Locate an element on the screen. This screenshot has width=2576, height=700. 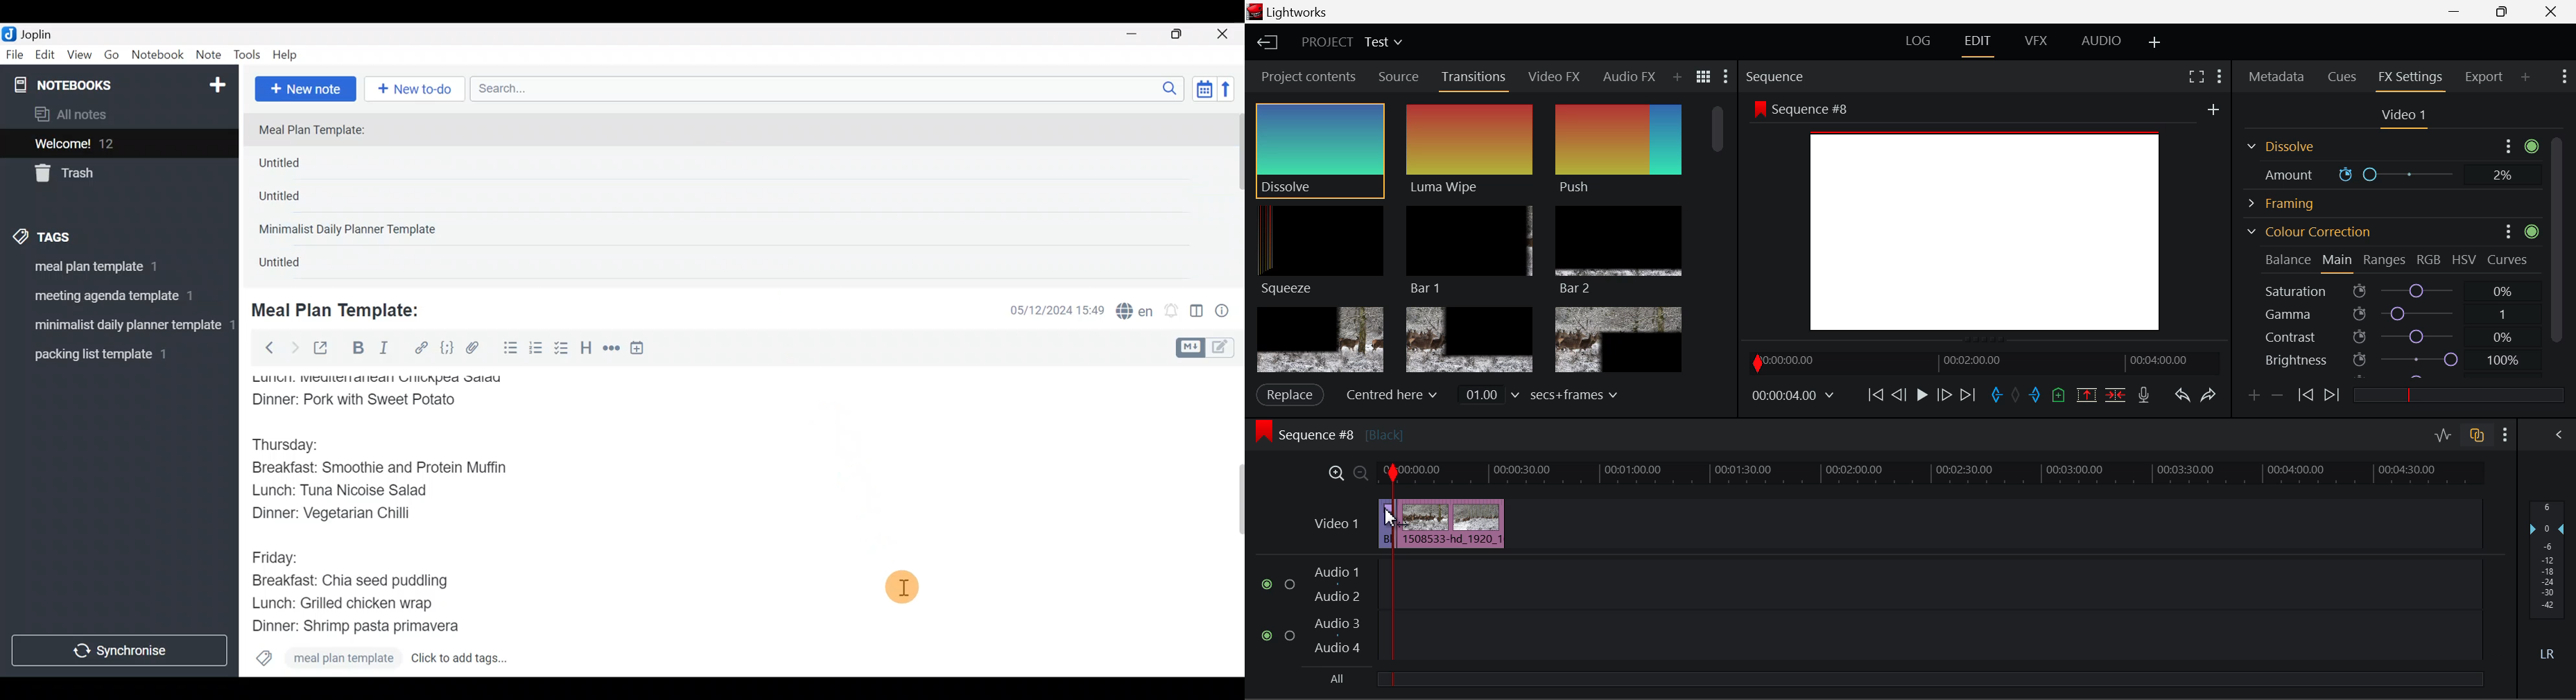
Window Title is located at coordinates (1291, 13).